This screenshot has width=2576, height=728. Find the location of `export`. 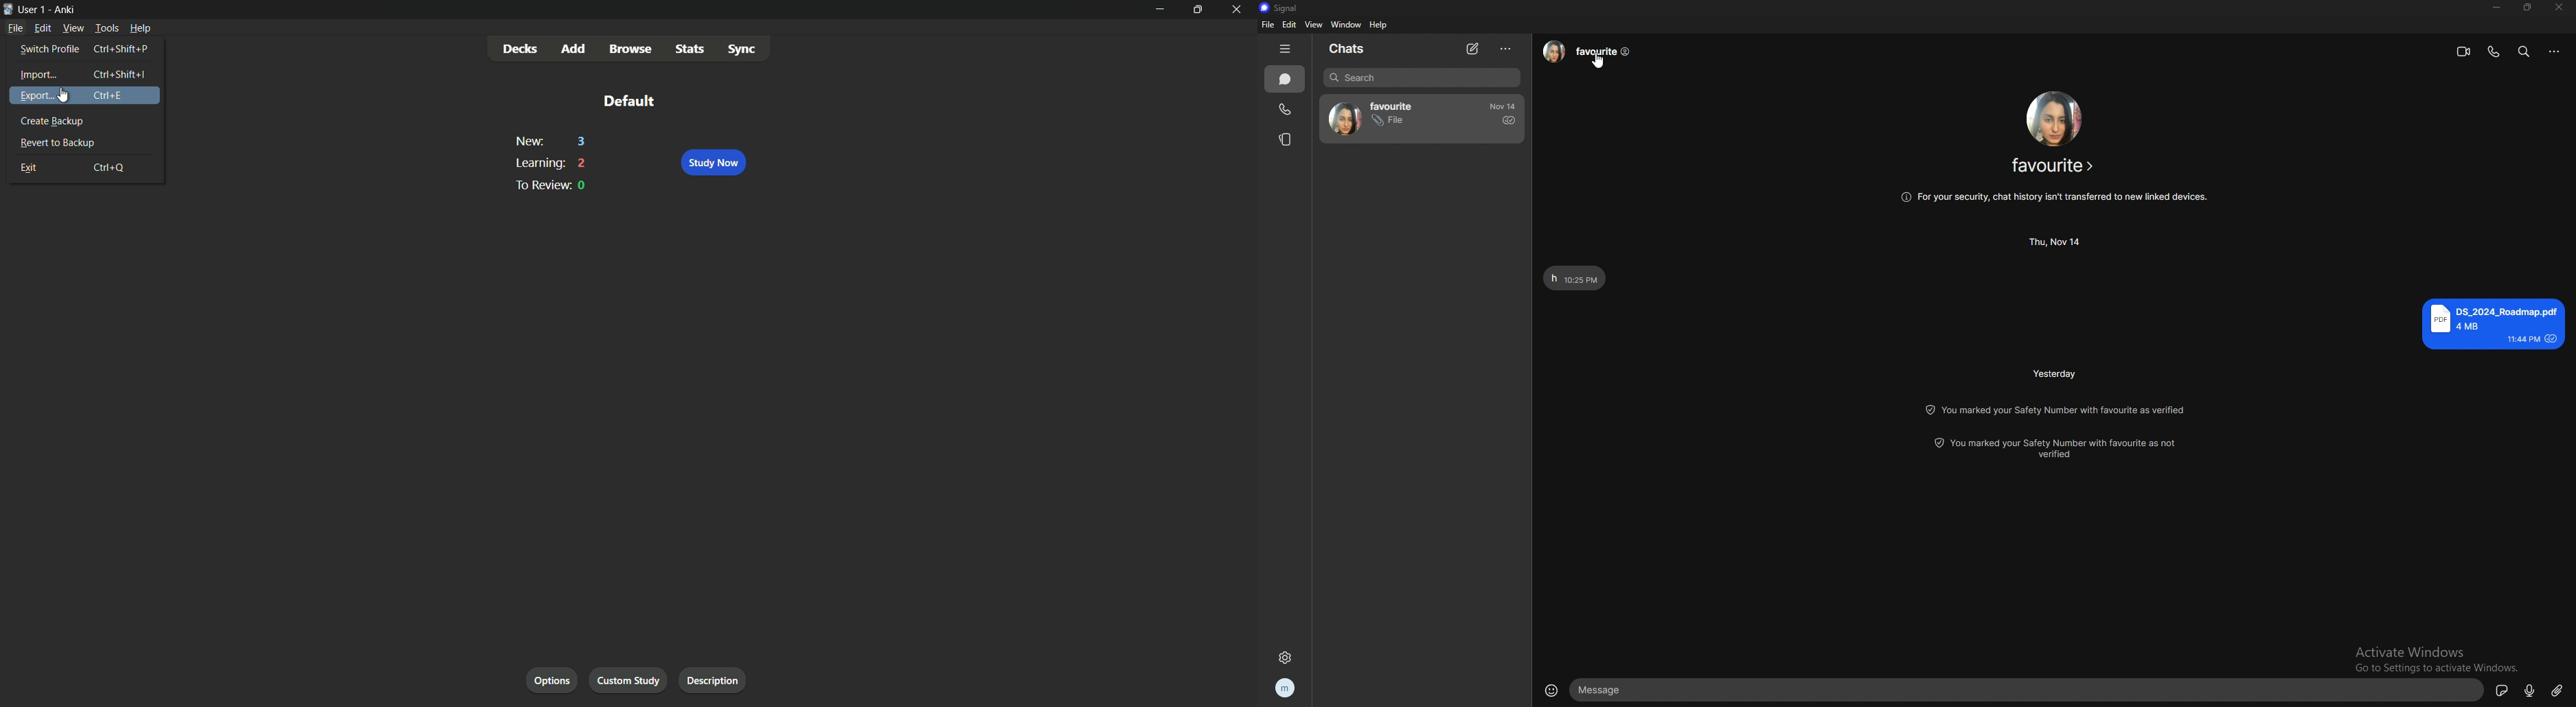

export is located at coordinates (34, 96).